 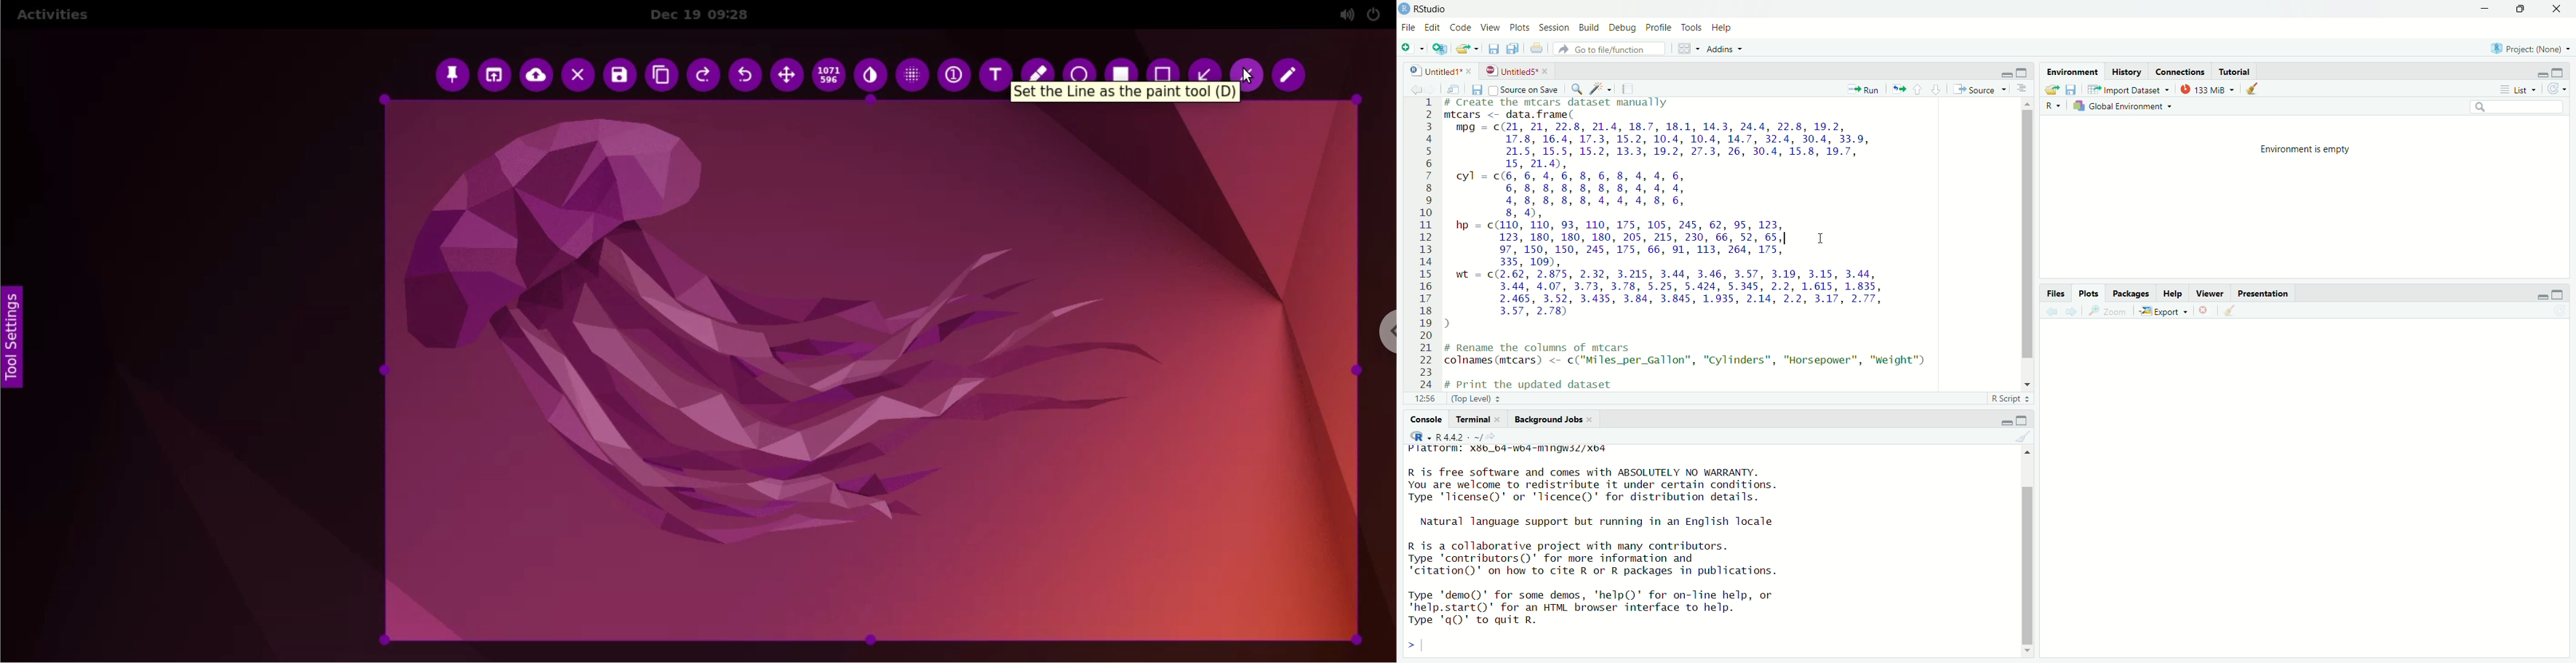 What do you see at coordinates (1429, 8) in the screenshot?
I see `RStudio` at bounding box center [1429, 8].